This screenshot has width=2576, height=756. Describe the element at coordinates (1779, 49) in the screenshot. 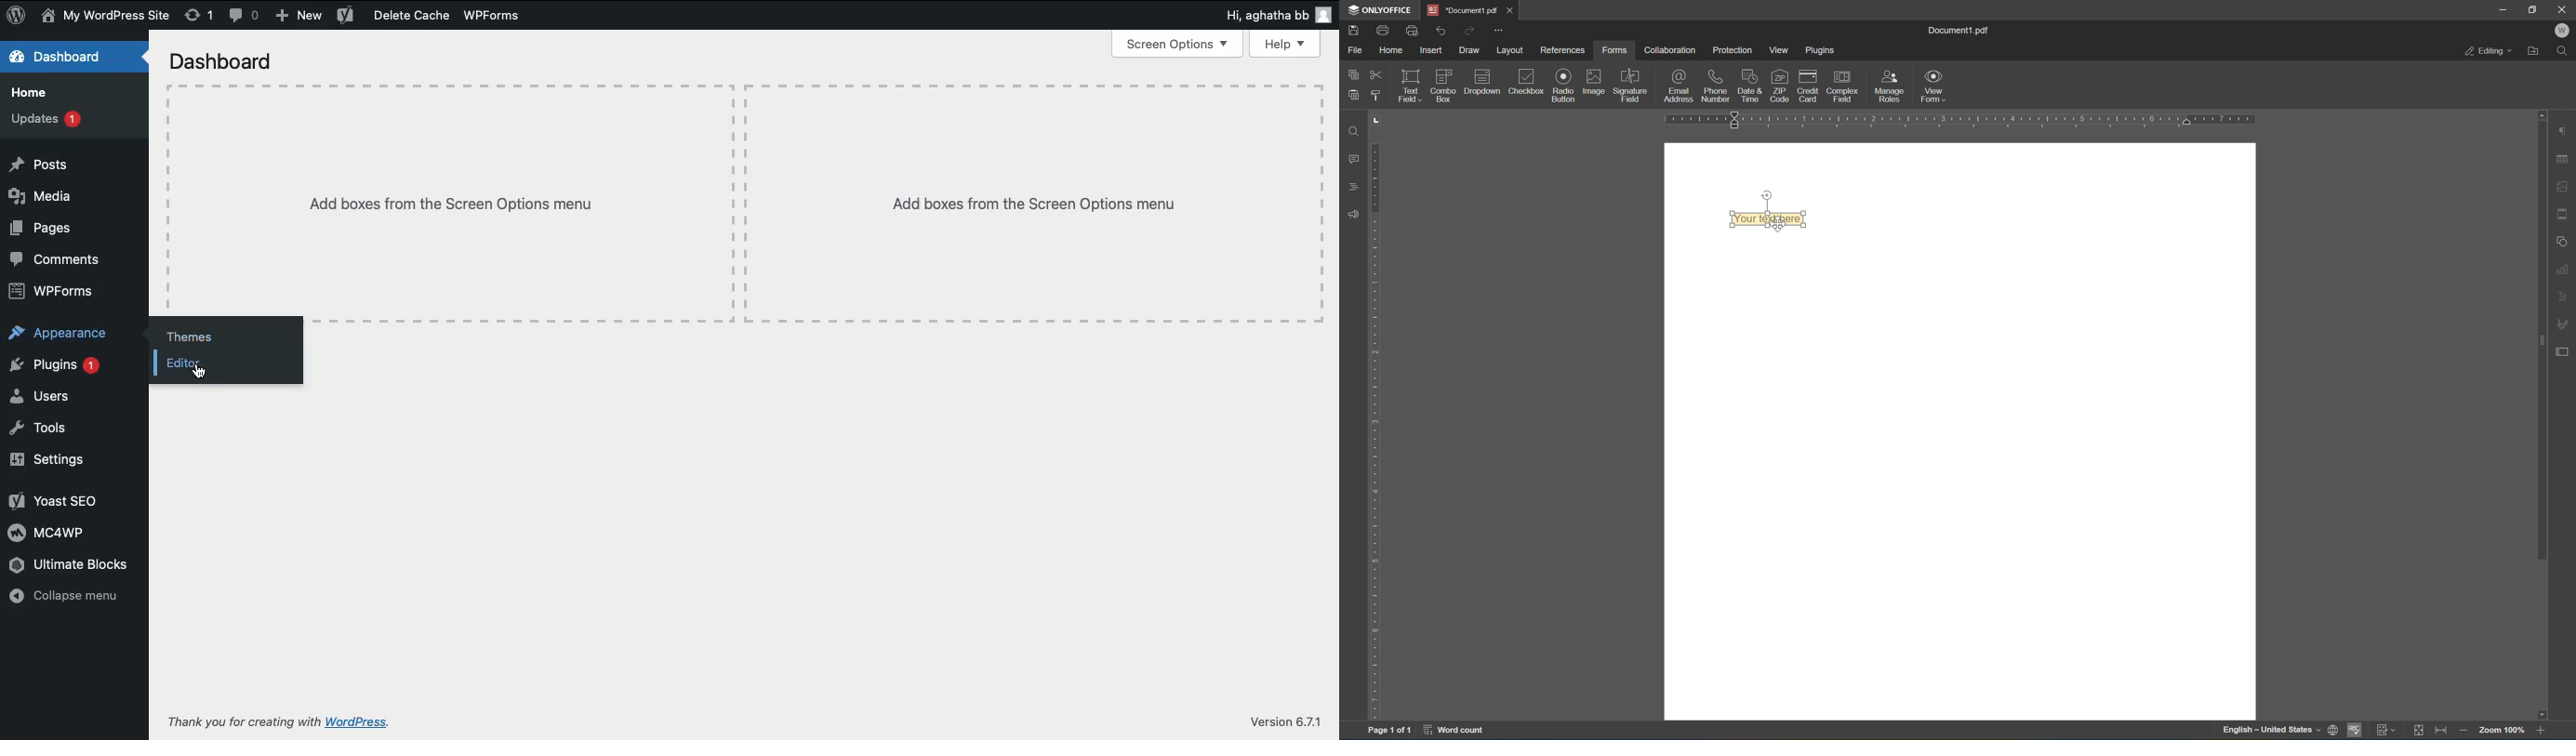

I see `view` at that location.